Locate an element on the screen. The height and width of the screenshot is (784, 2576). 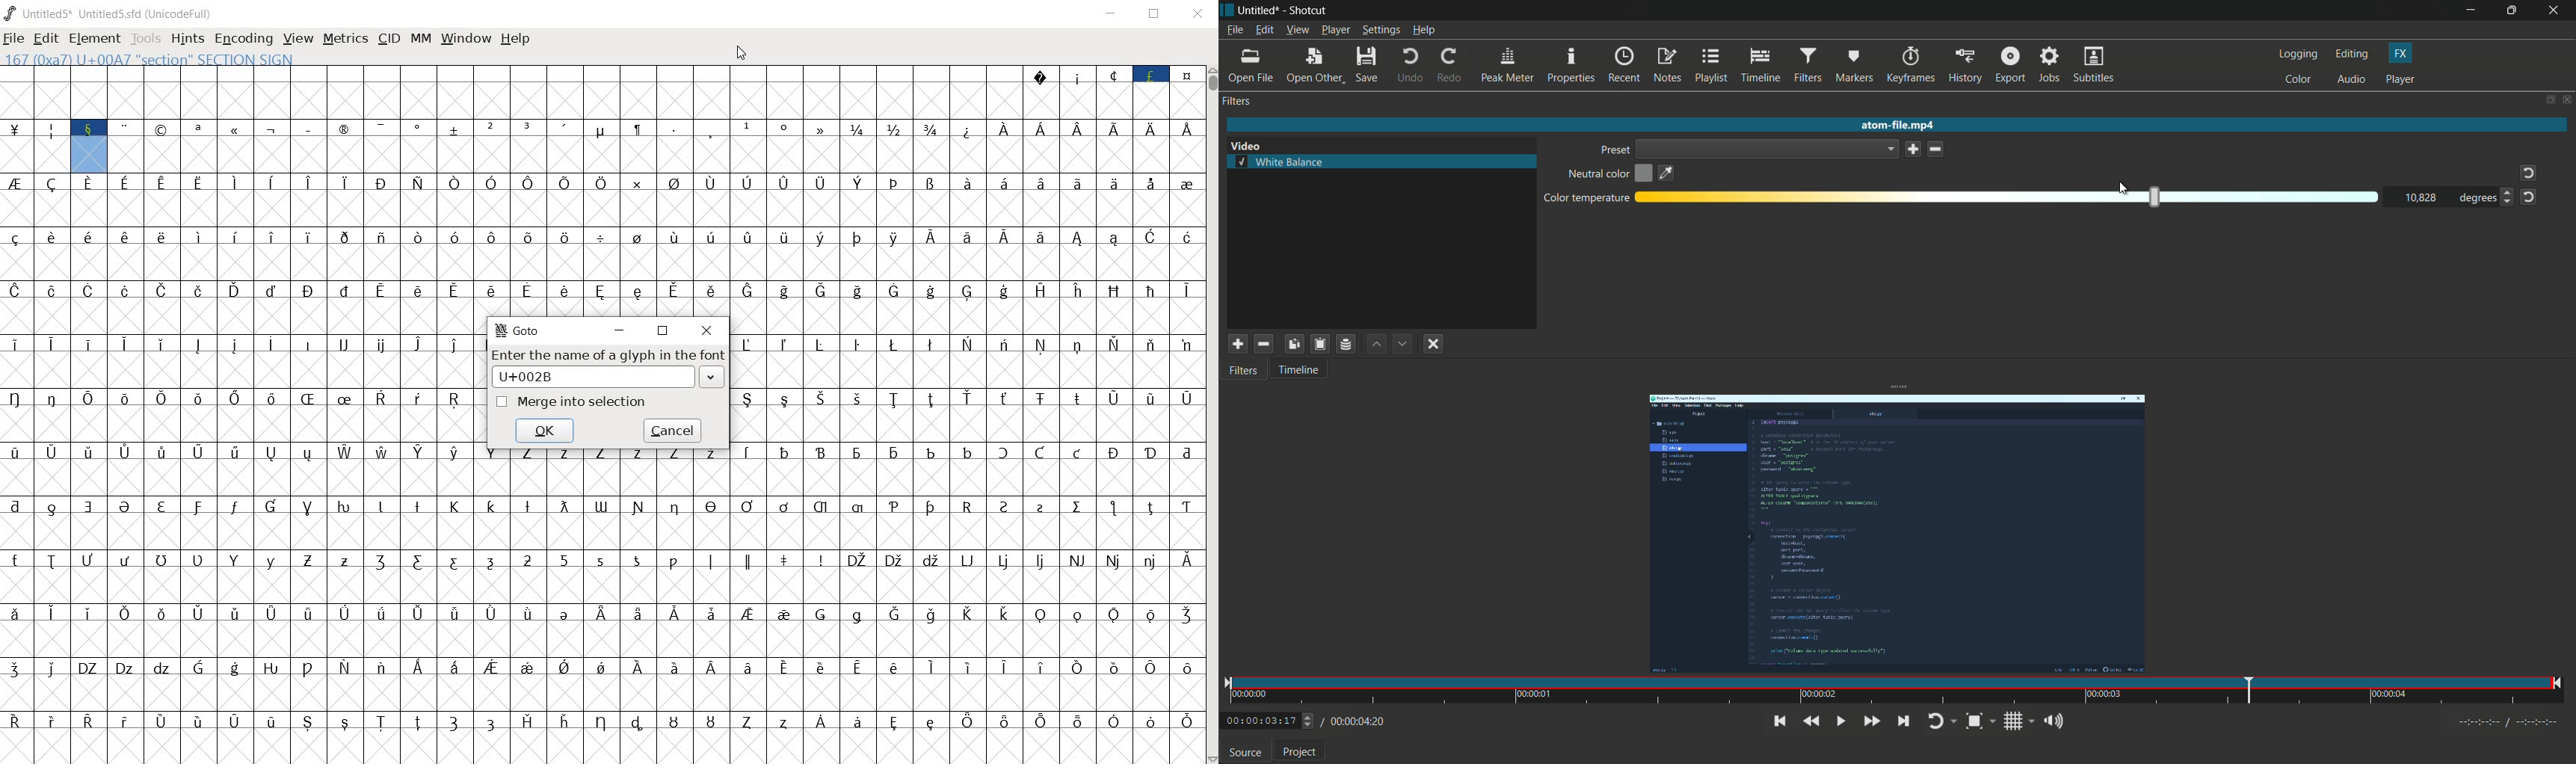
special characters is located at coordinates (200, 146).